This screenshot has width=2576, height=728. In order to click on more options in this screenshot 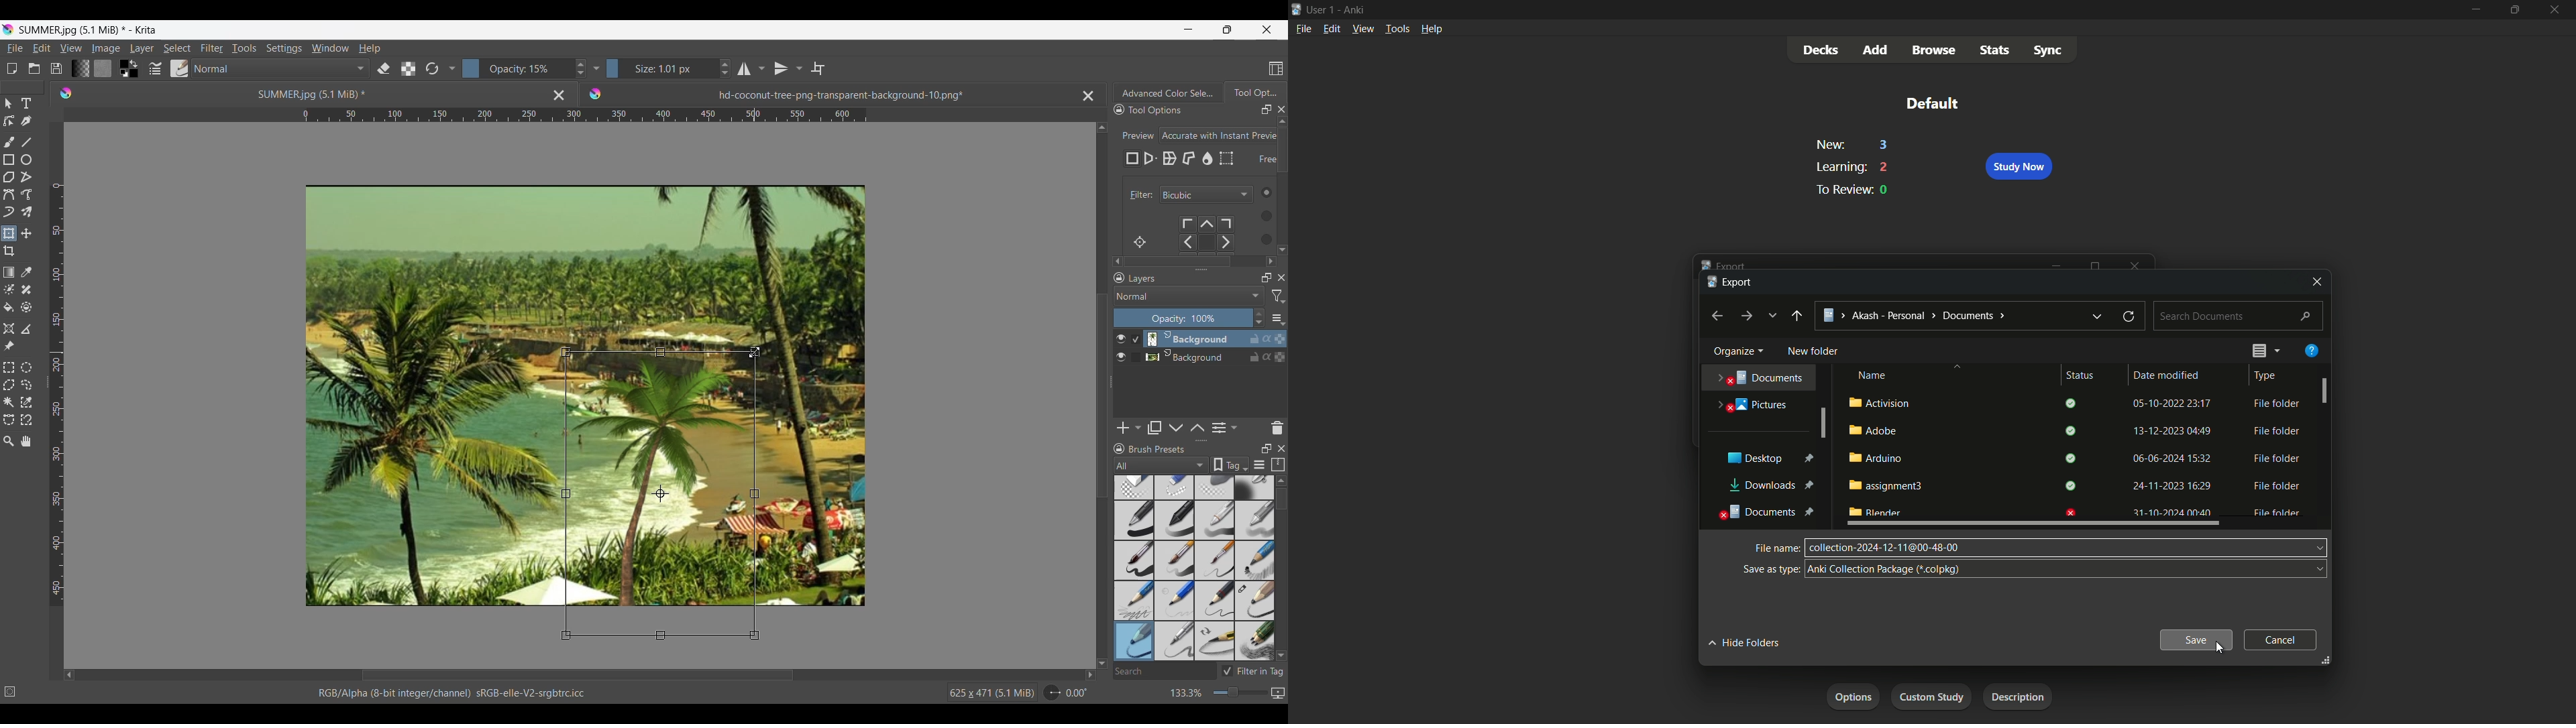, I will do `click(2277, 351)`.